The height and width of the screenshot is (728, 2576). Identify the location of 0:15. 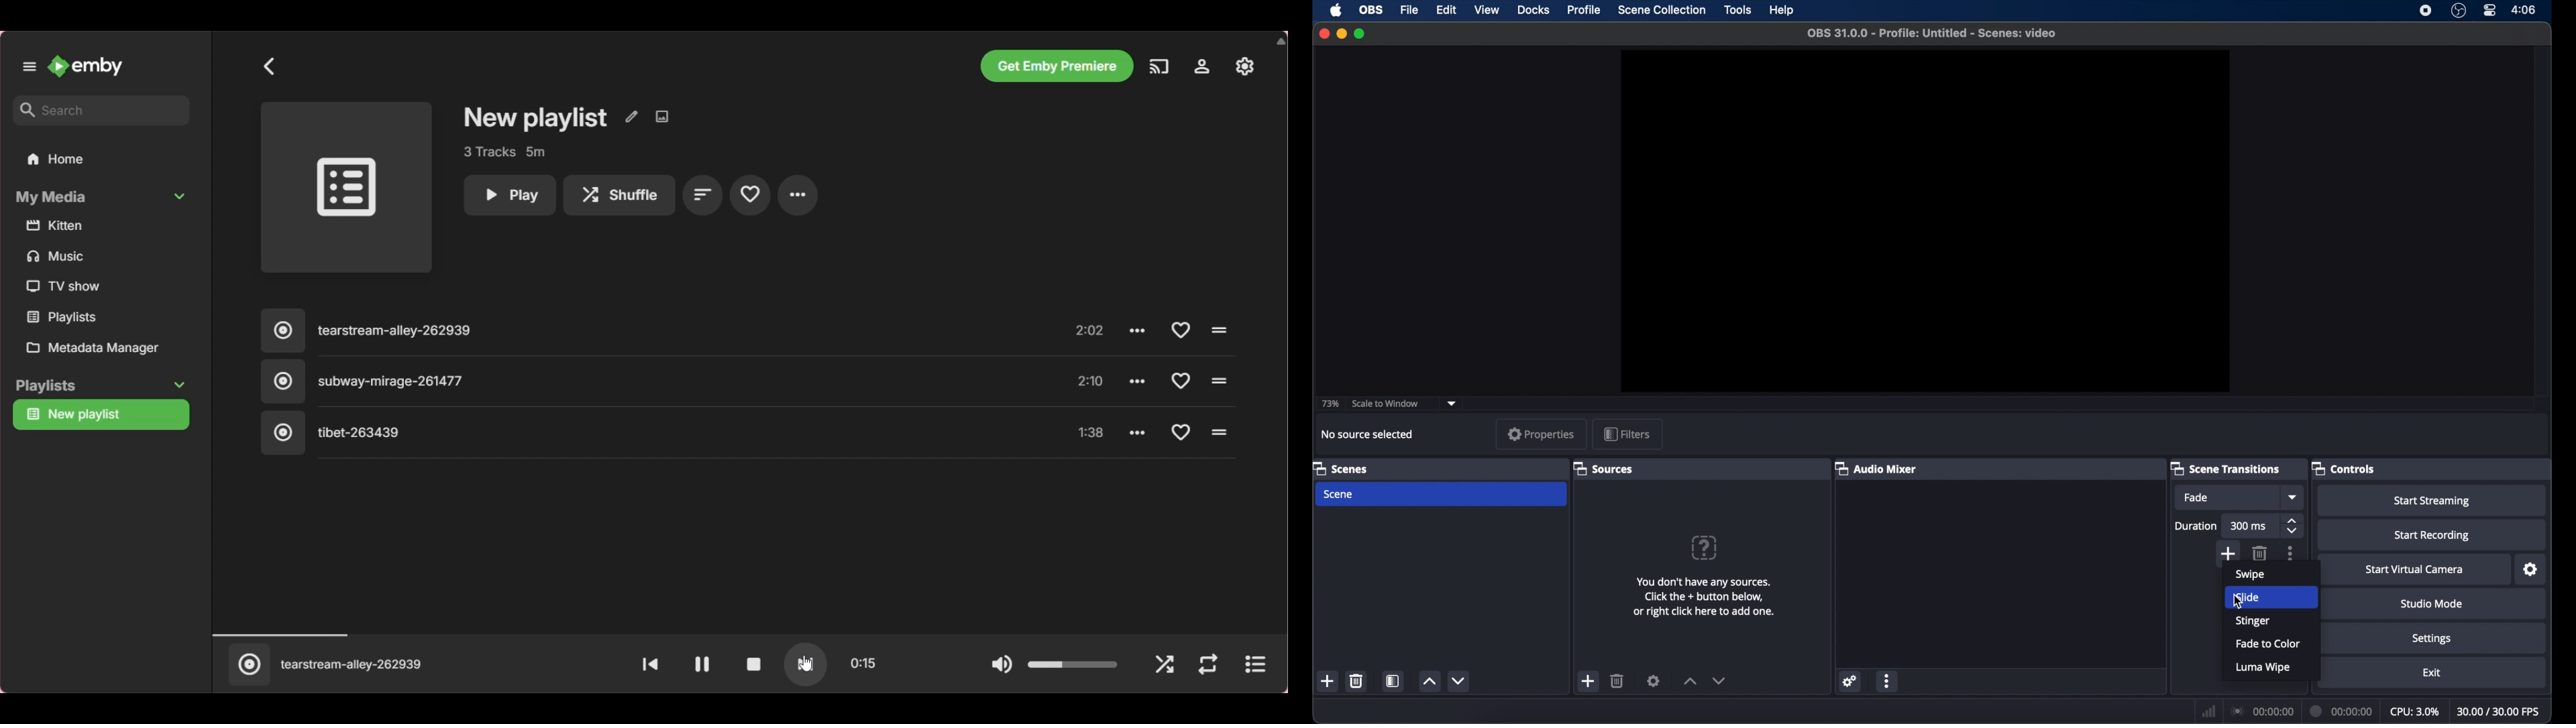
(863, 662).